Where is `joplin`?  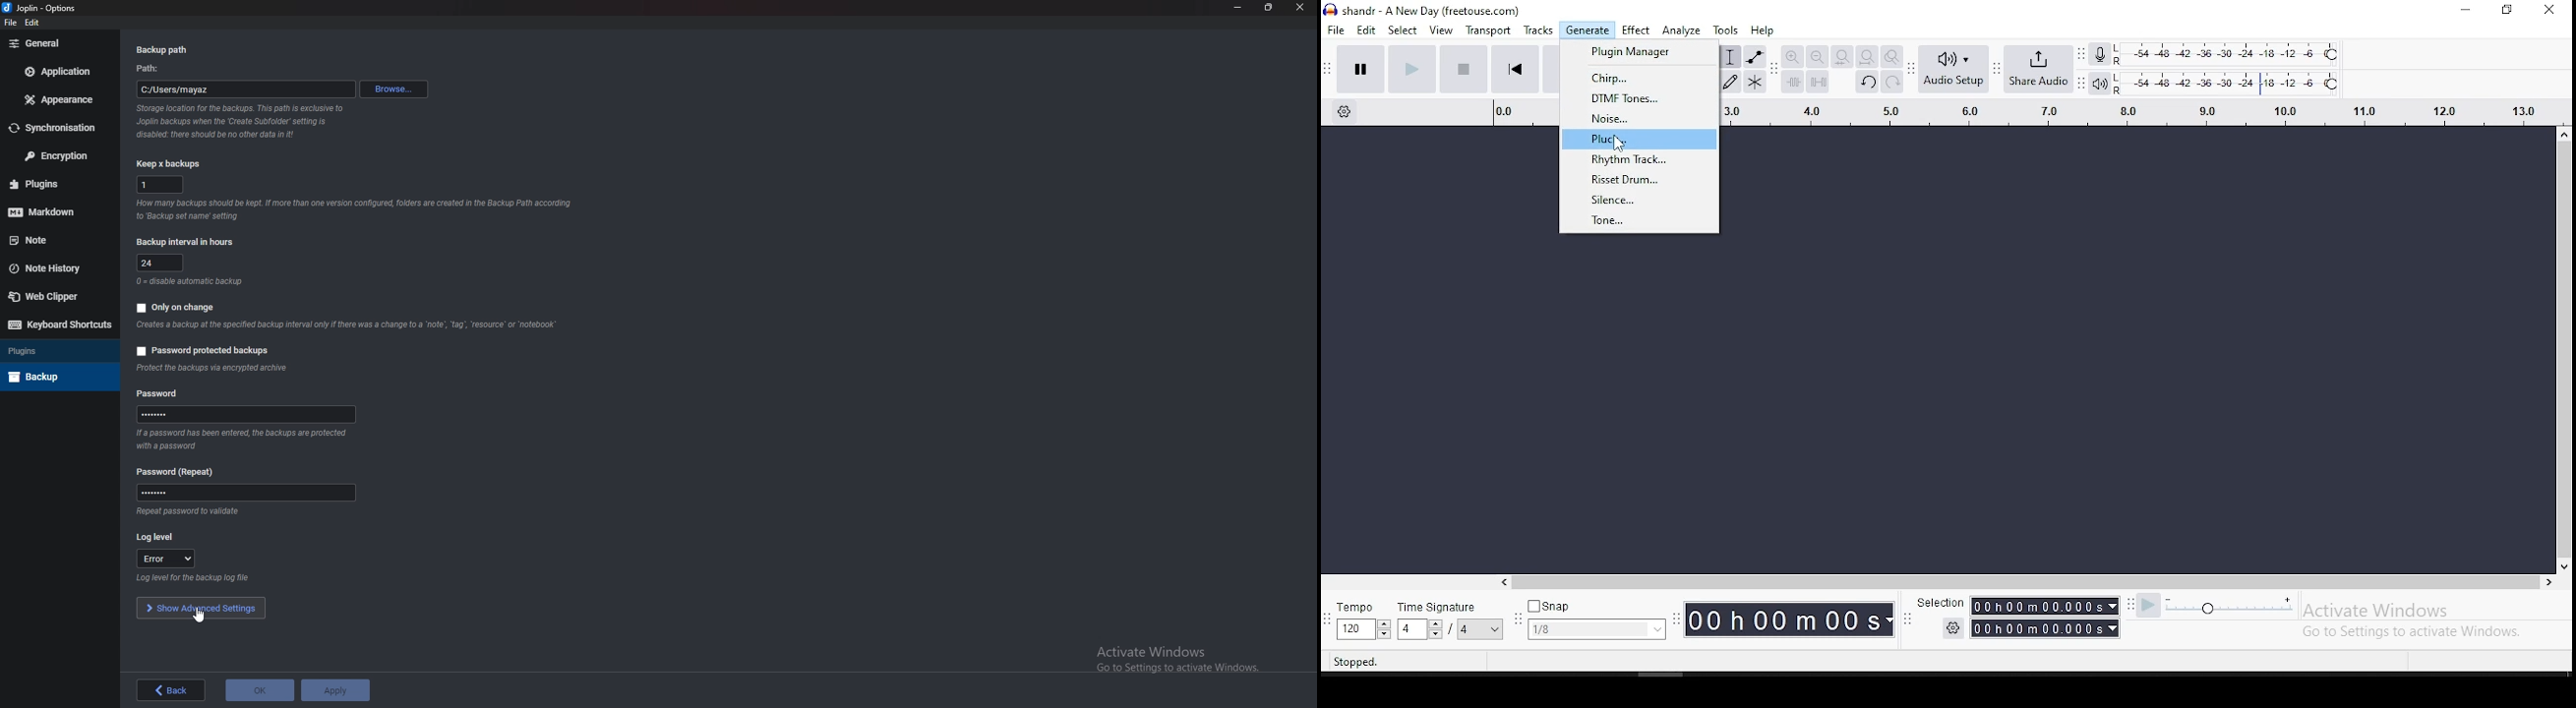 joplin is located at coordinates (24, 9).